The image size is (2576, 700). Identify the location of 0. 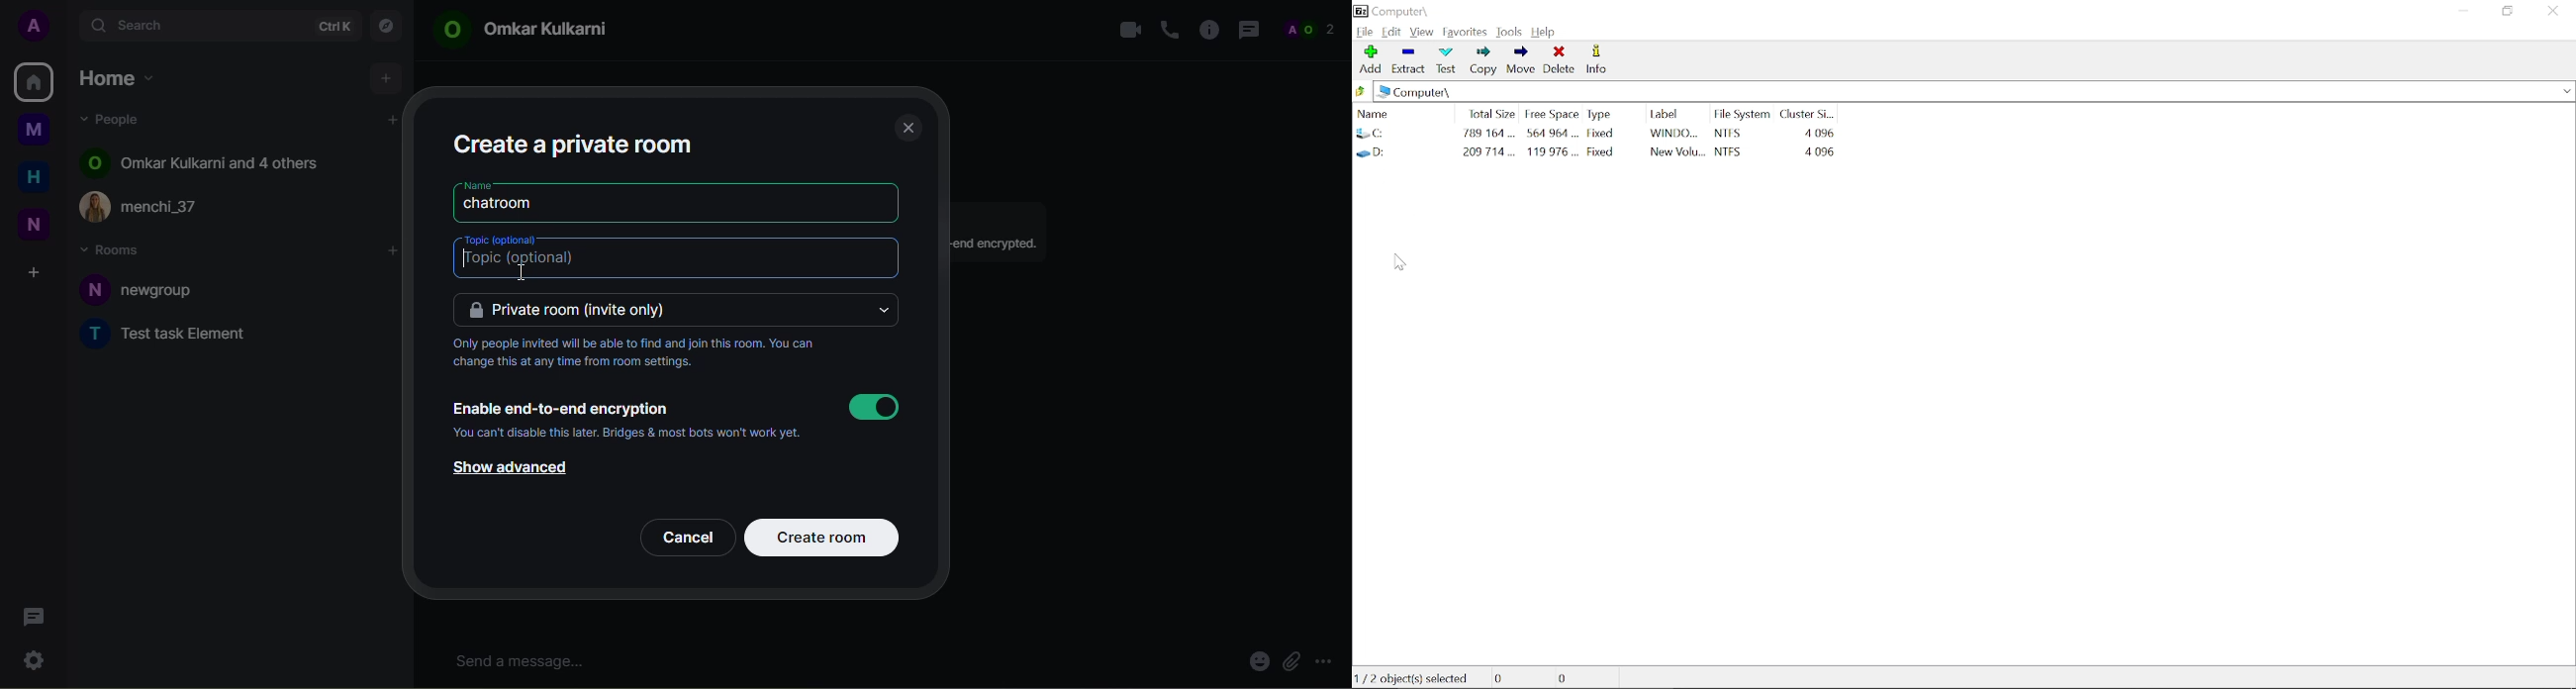
(1511, 678).